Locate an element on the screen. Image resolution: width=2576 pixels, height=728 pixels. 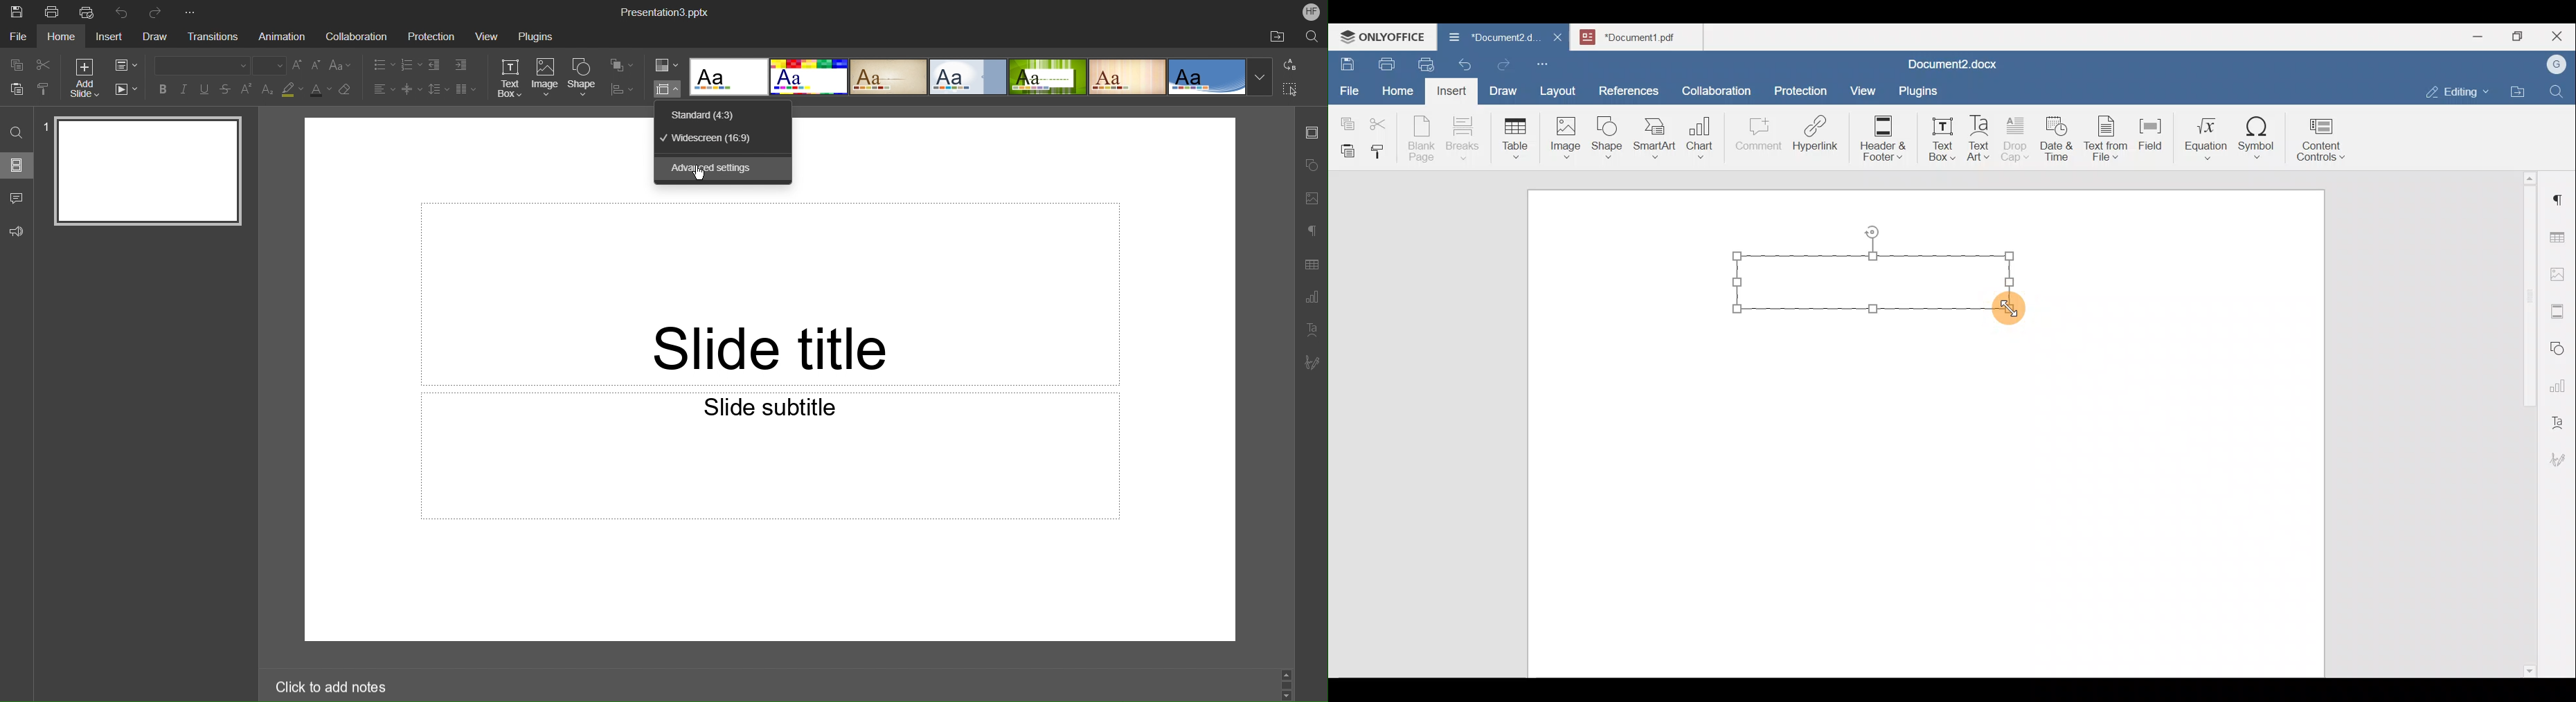
References is located at coordinates (1628, 89).